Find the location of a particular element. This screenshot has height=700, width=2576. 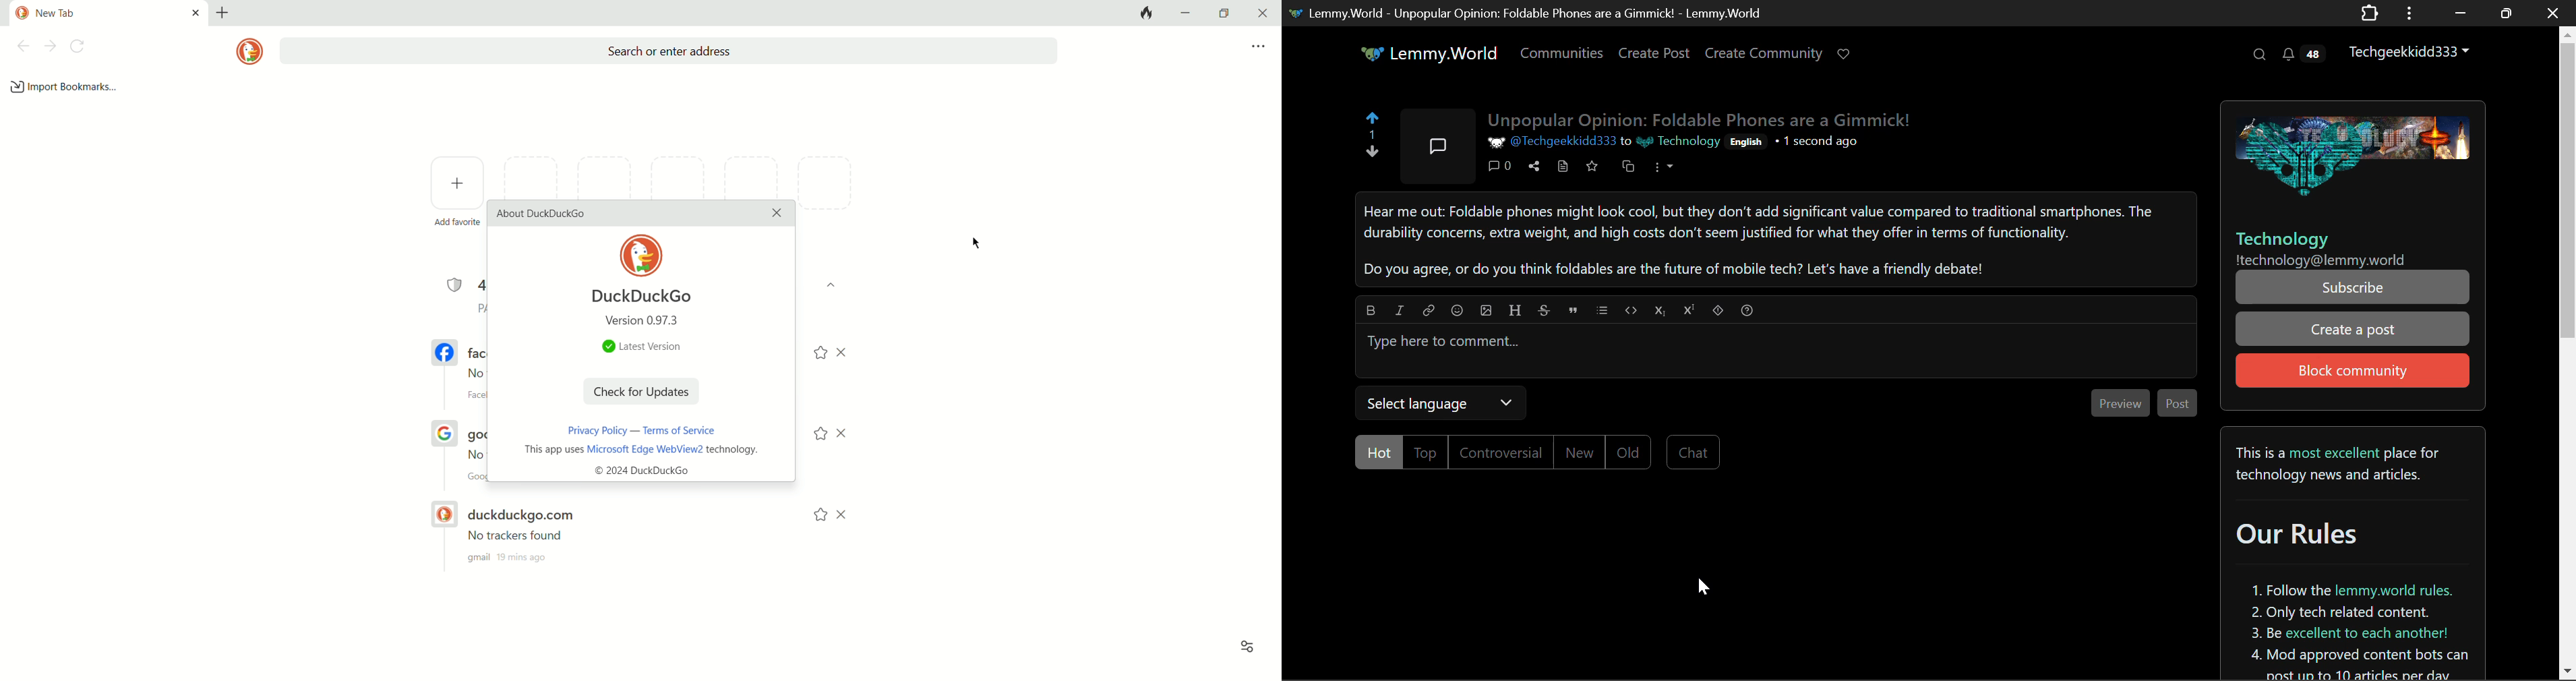

image is located at coordinates (643, 255).